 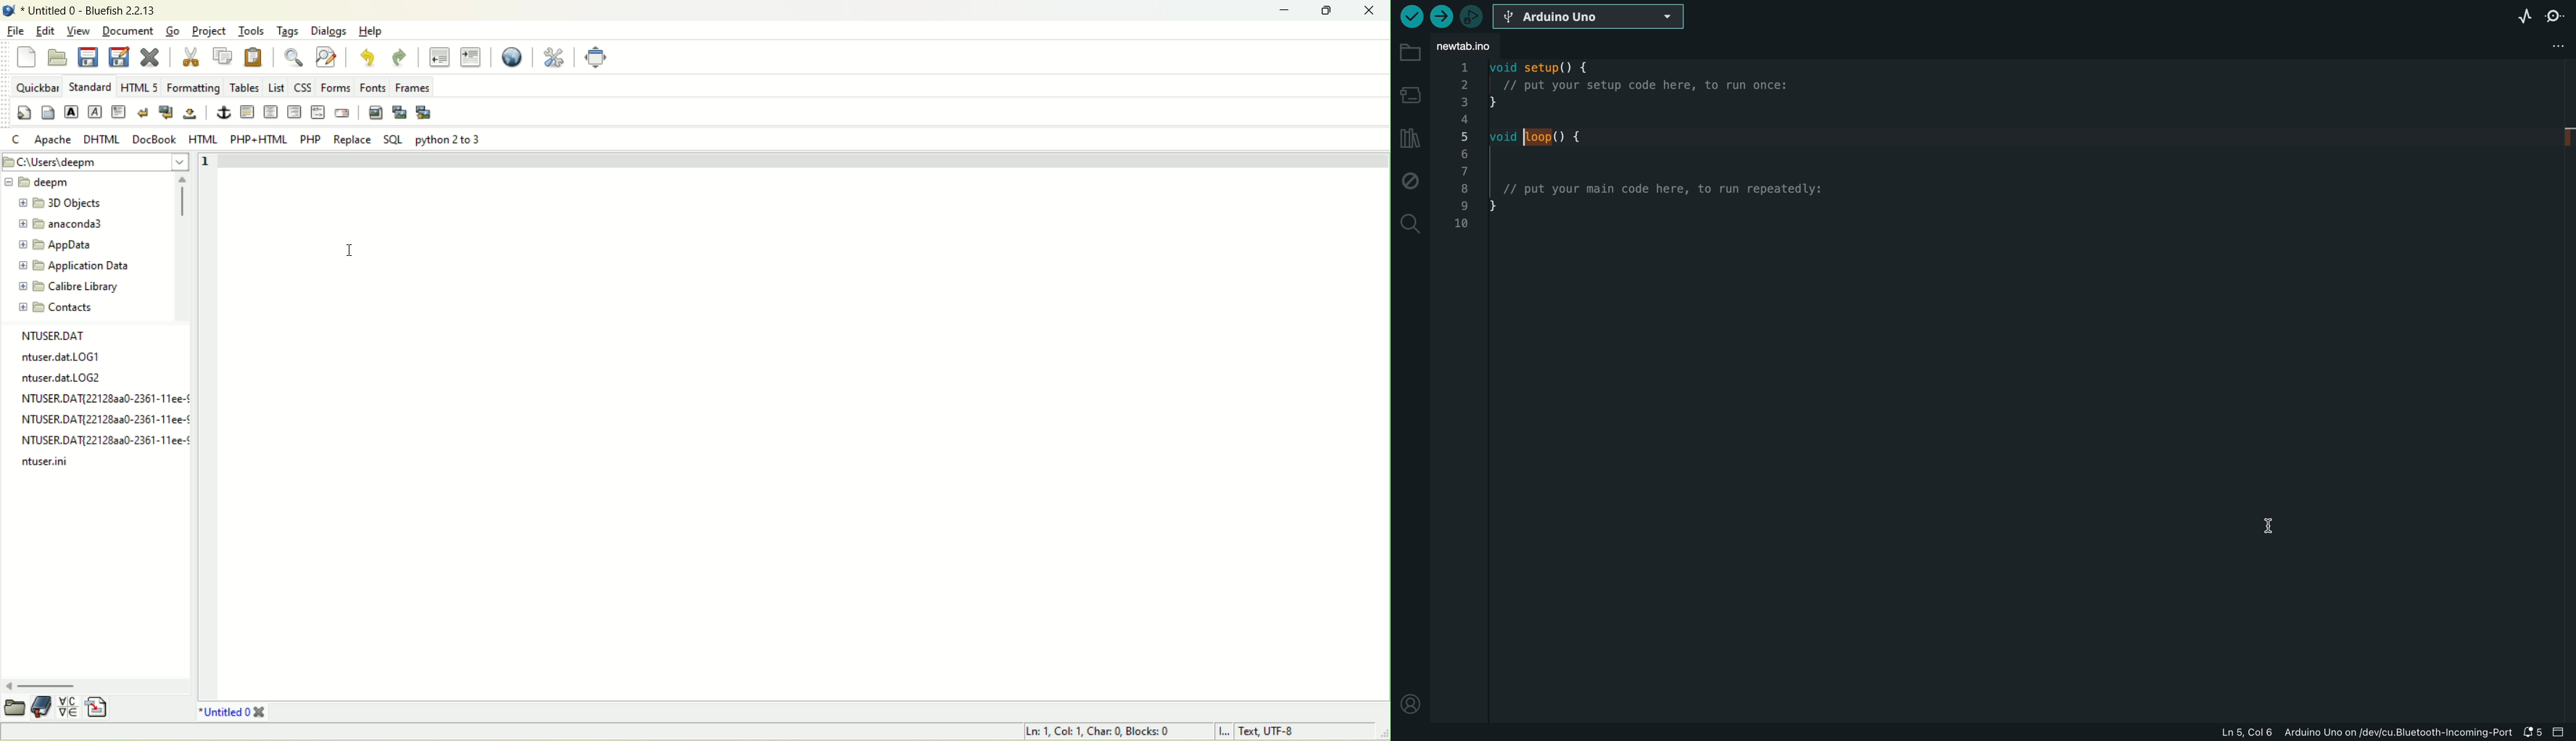 I want to click on editor, so click(x=803, y=424).